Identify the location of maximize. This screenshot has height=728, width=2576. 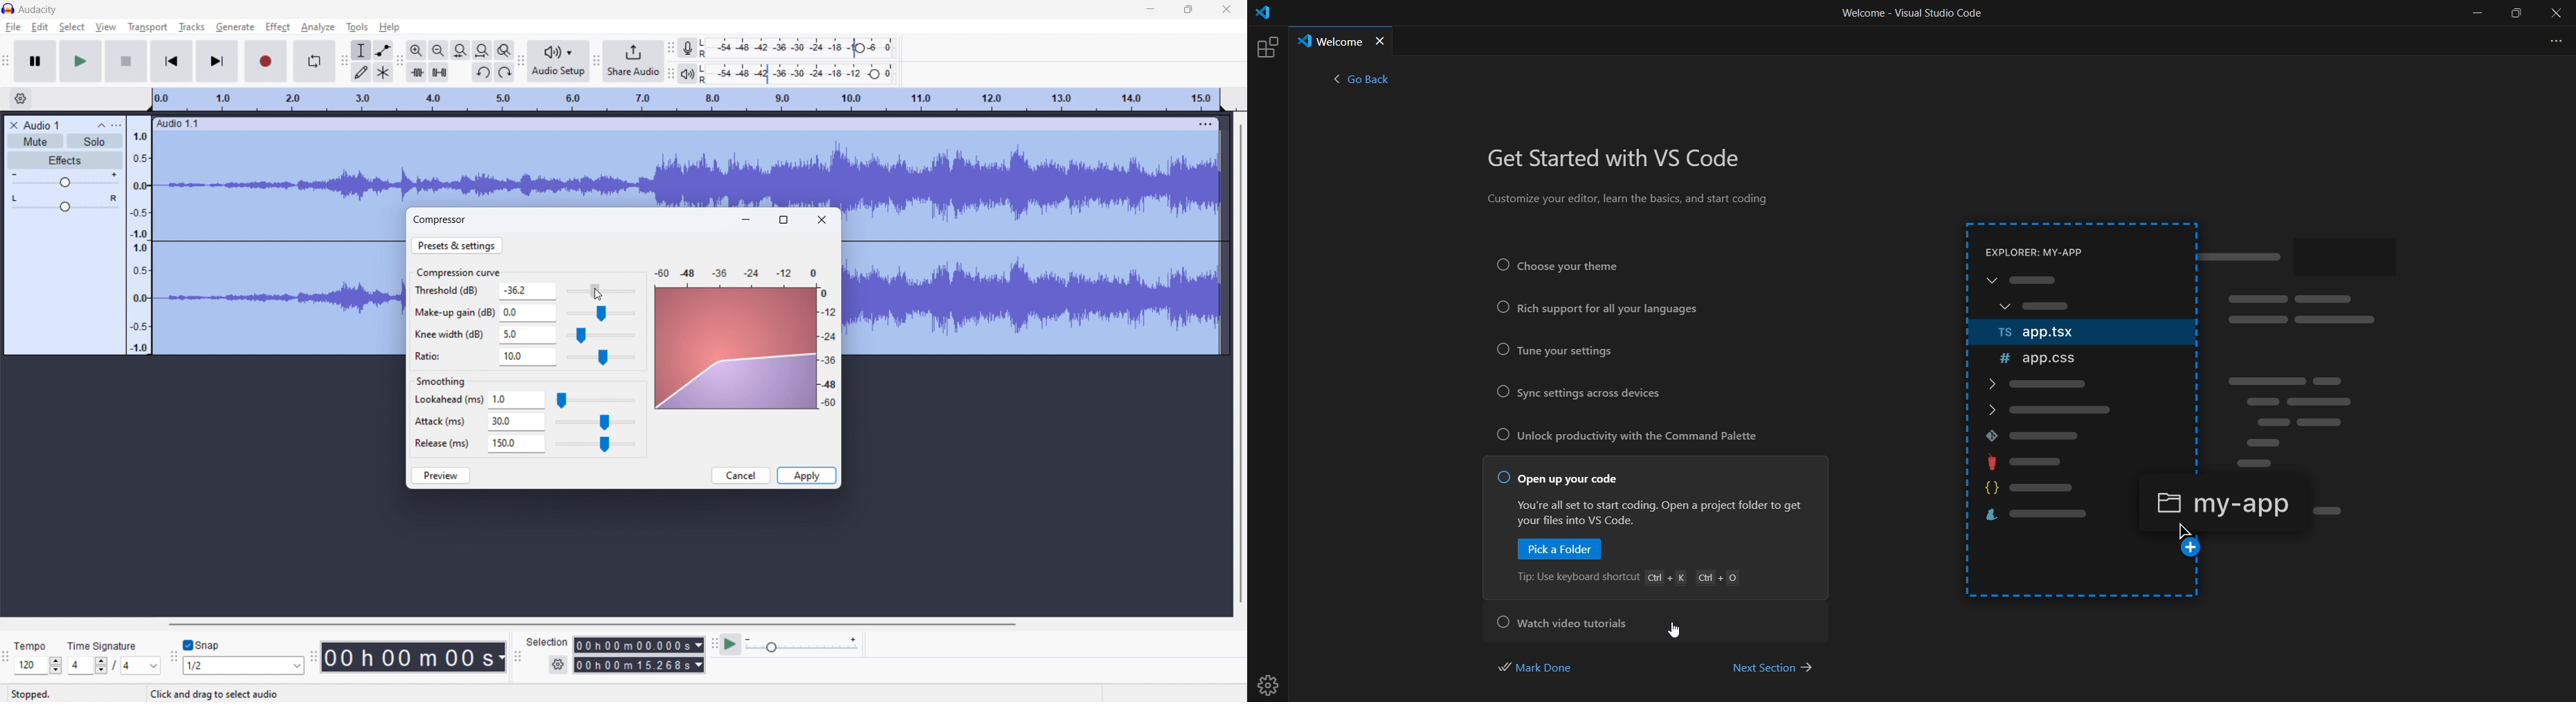
(784, 220).